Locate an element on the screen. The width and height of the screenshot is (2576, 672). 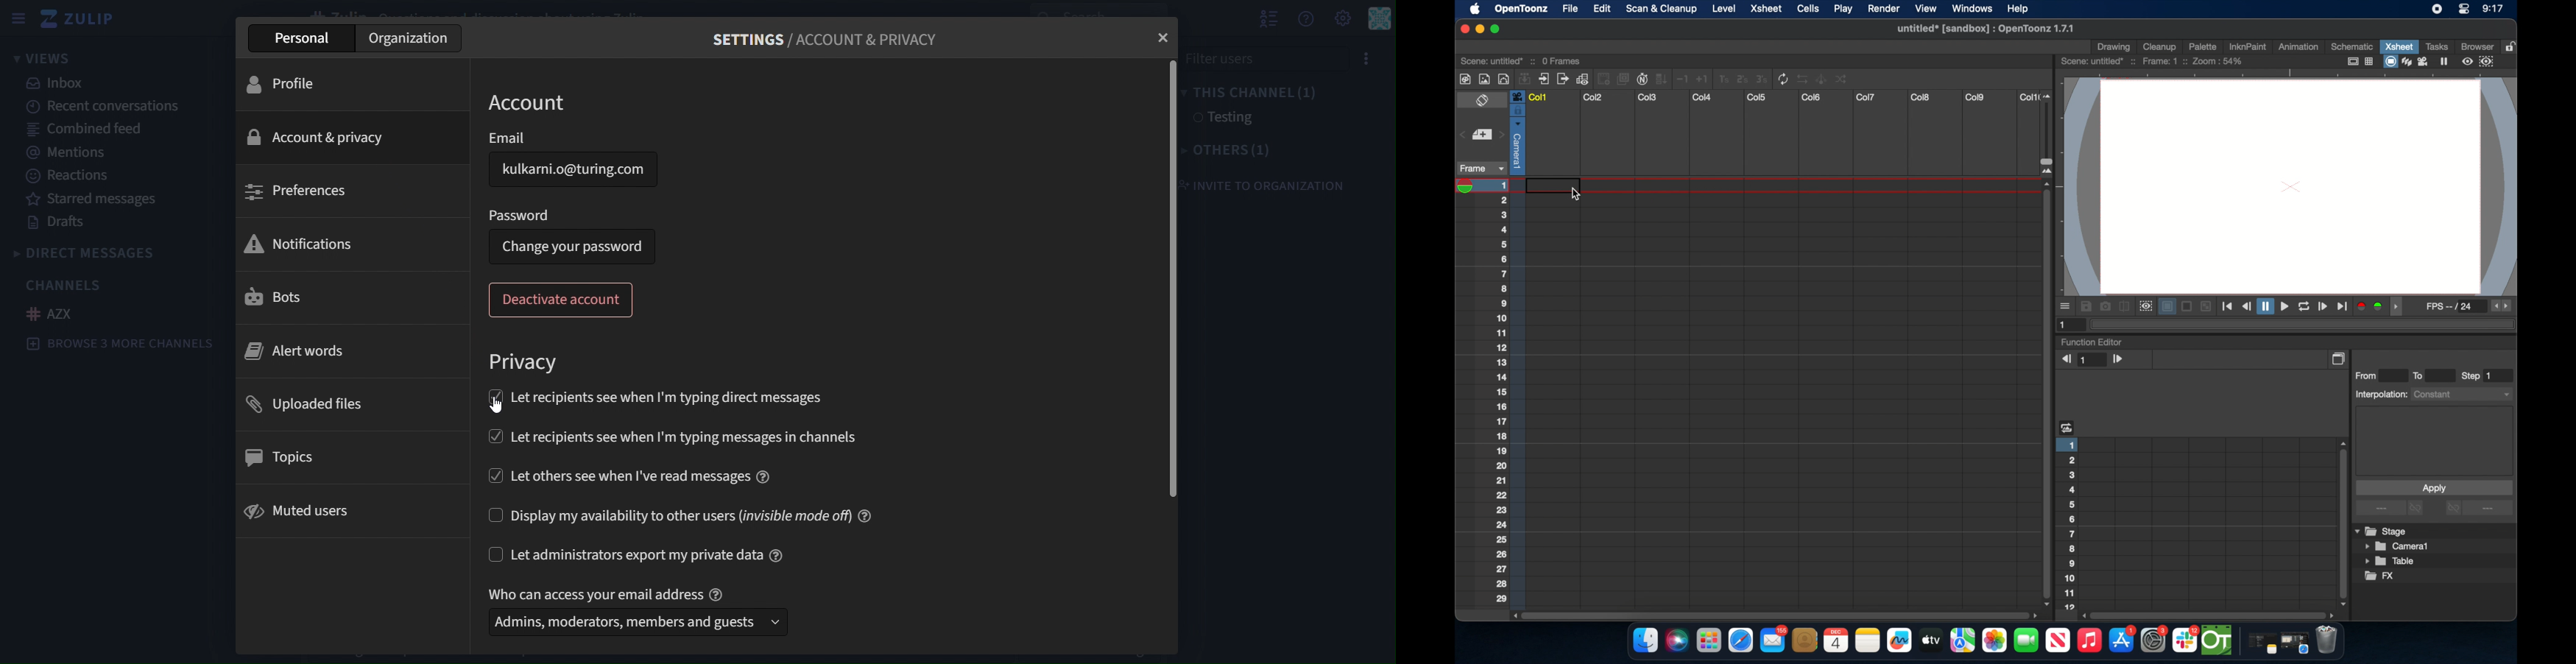
Password is located at coordinates (571, 216).